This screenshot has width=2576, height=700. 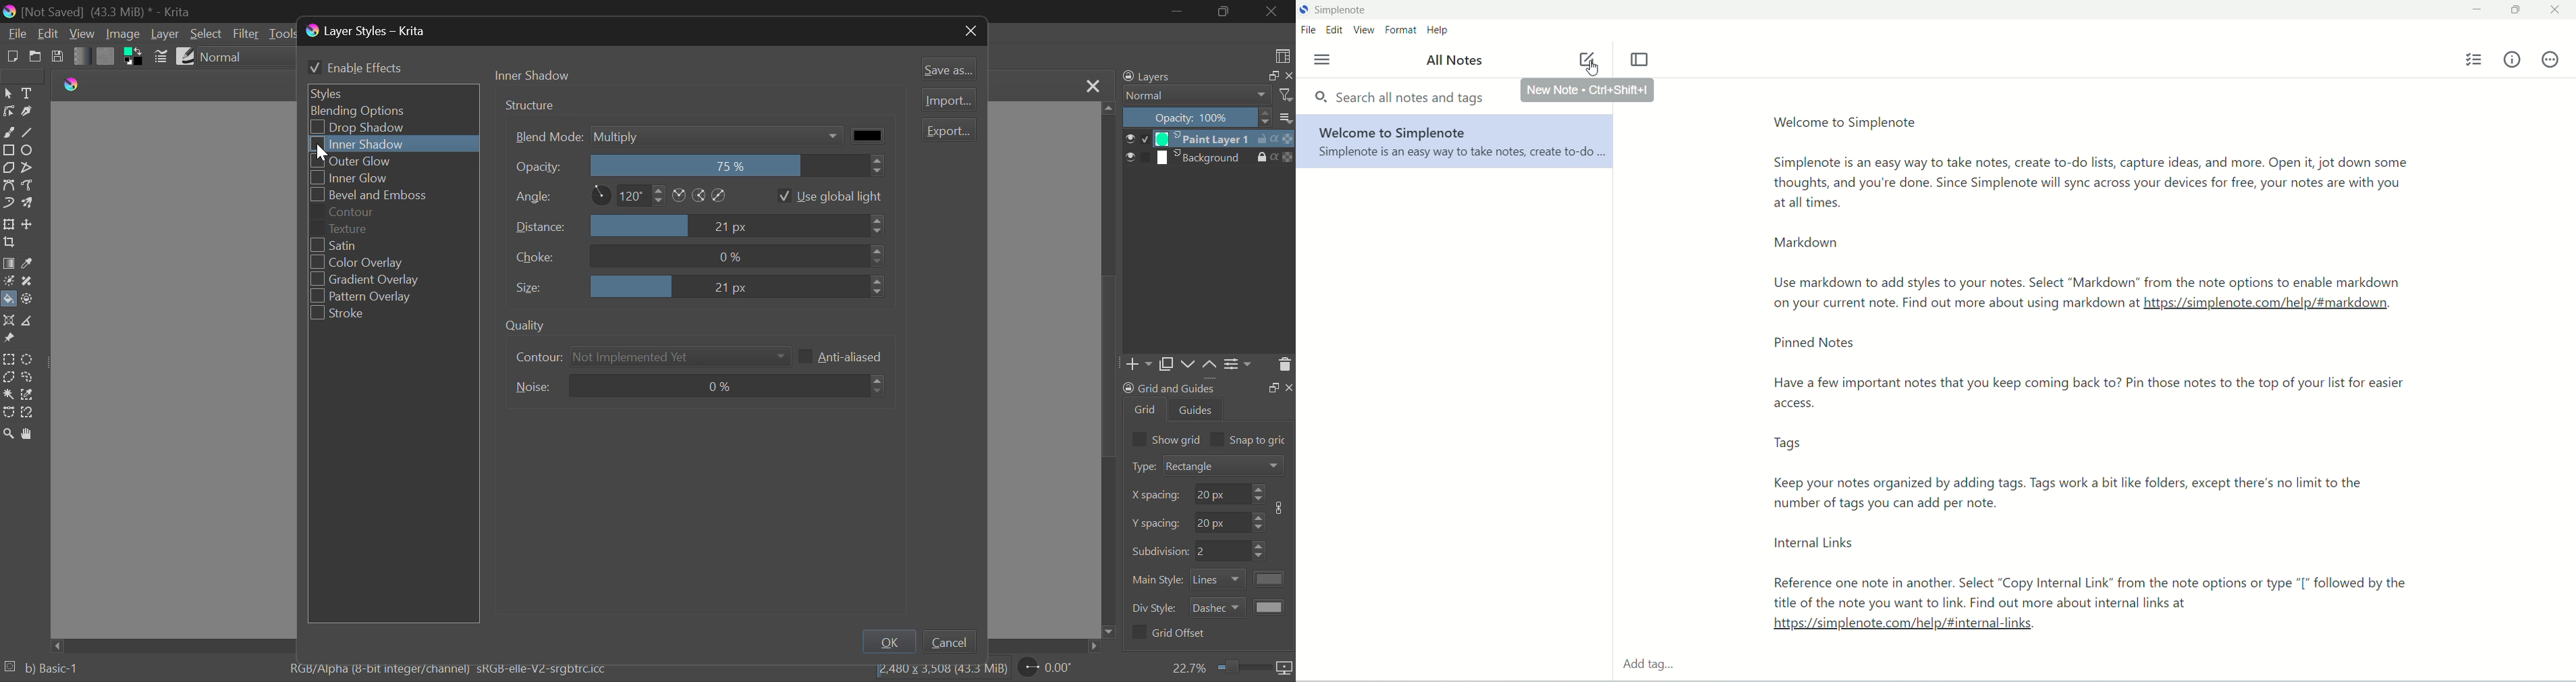 I want to click on Outer Glow, so click(x=389, y=162).